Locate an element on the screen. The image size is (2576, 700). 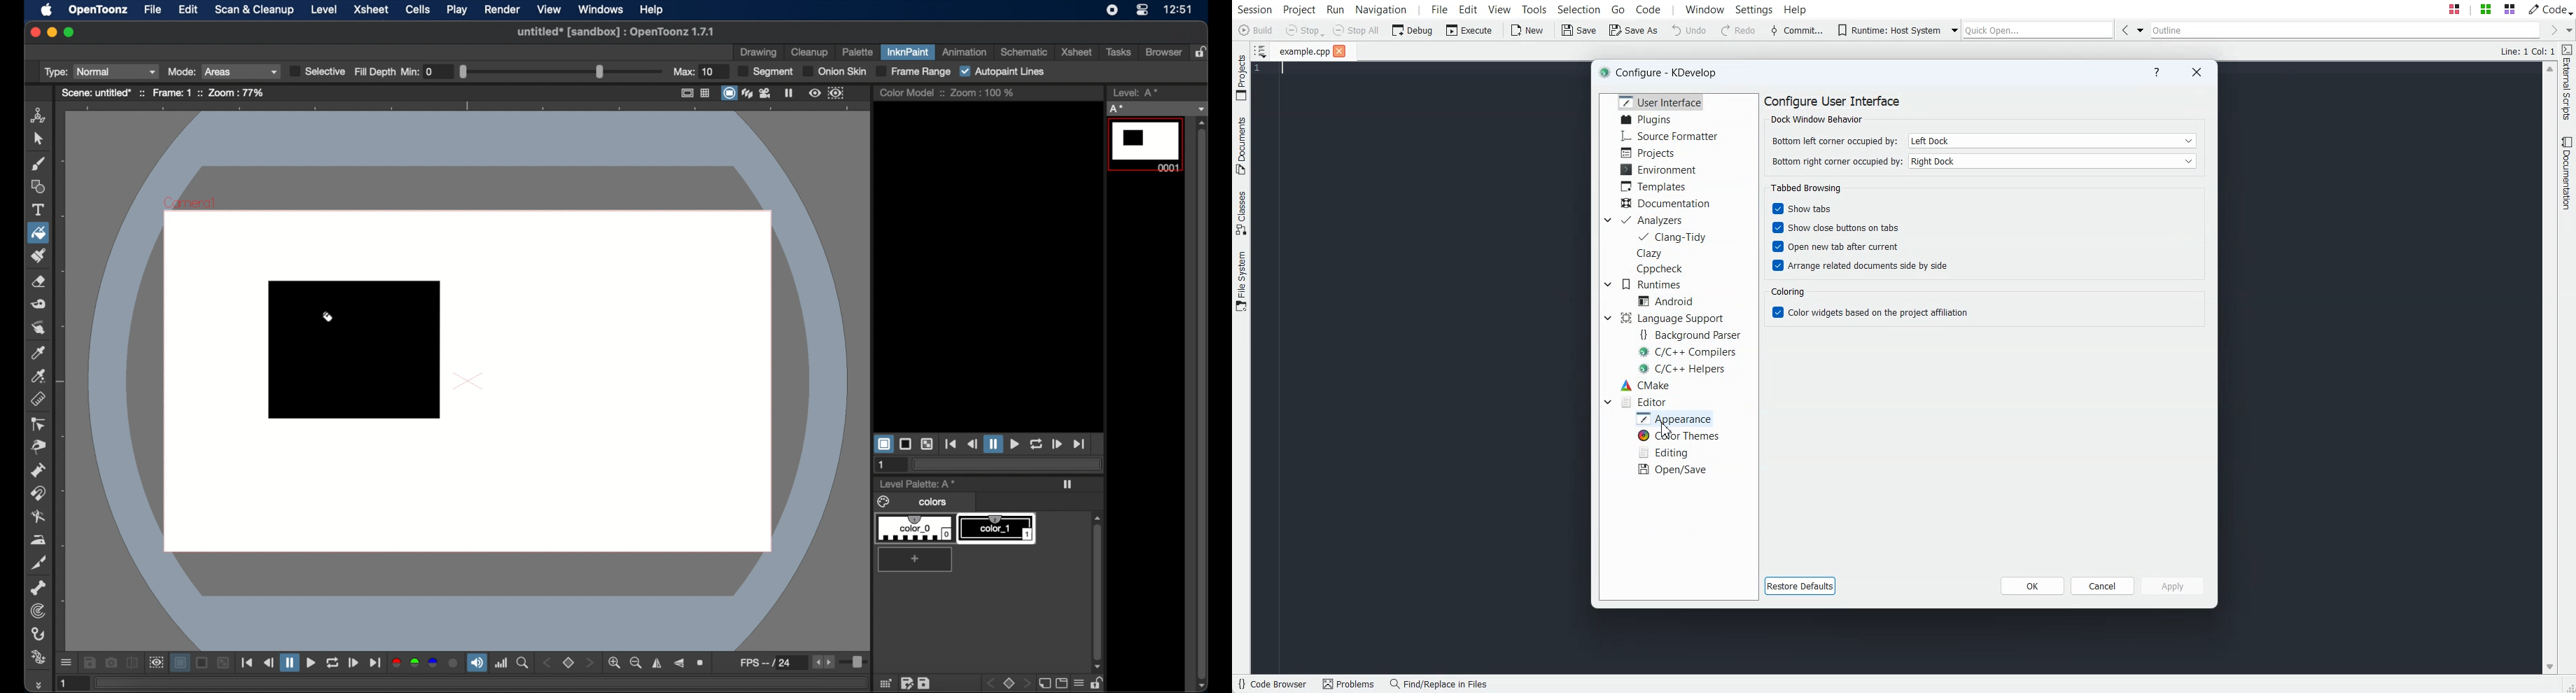
level strip is located at coordinates (1137, 92).